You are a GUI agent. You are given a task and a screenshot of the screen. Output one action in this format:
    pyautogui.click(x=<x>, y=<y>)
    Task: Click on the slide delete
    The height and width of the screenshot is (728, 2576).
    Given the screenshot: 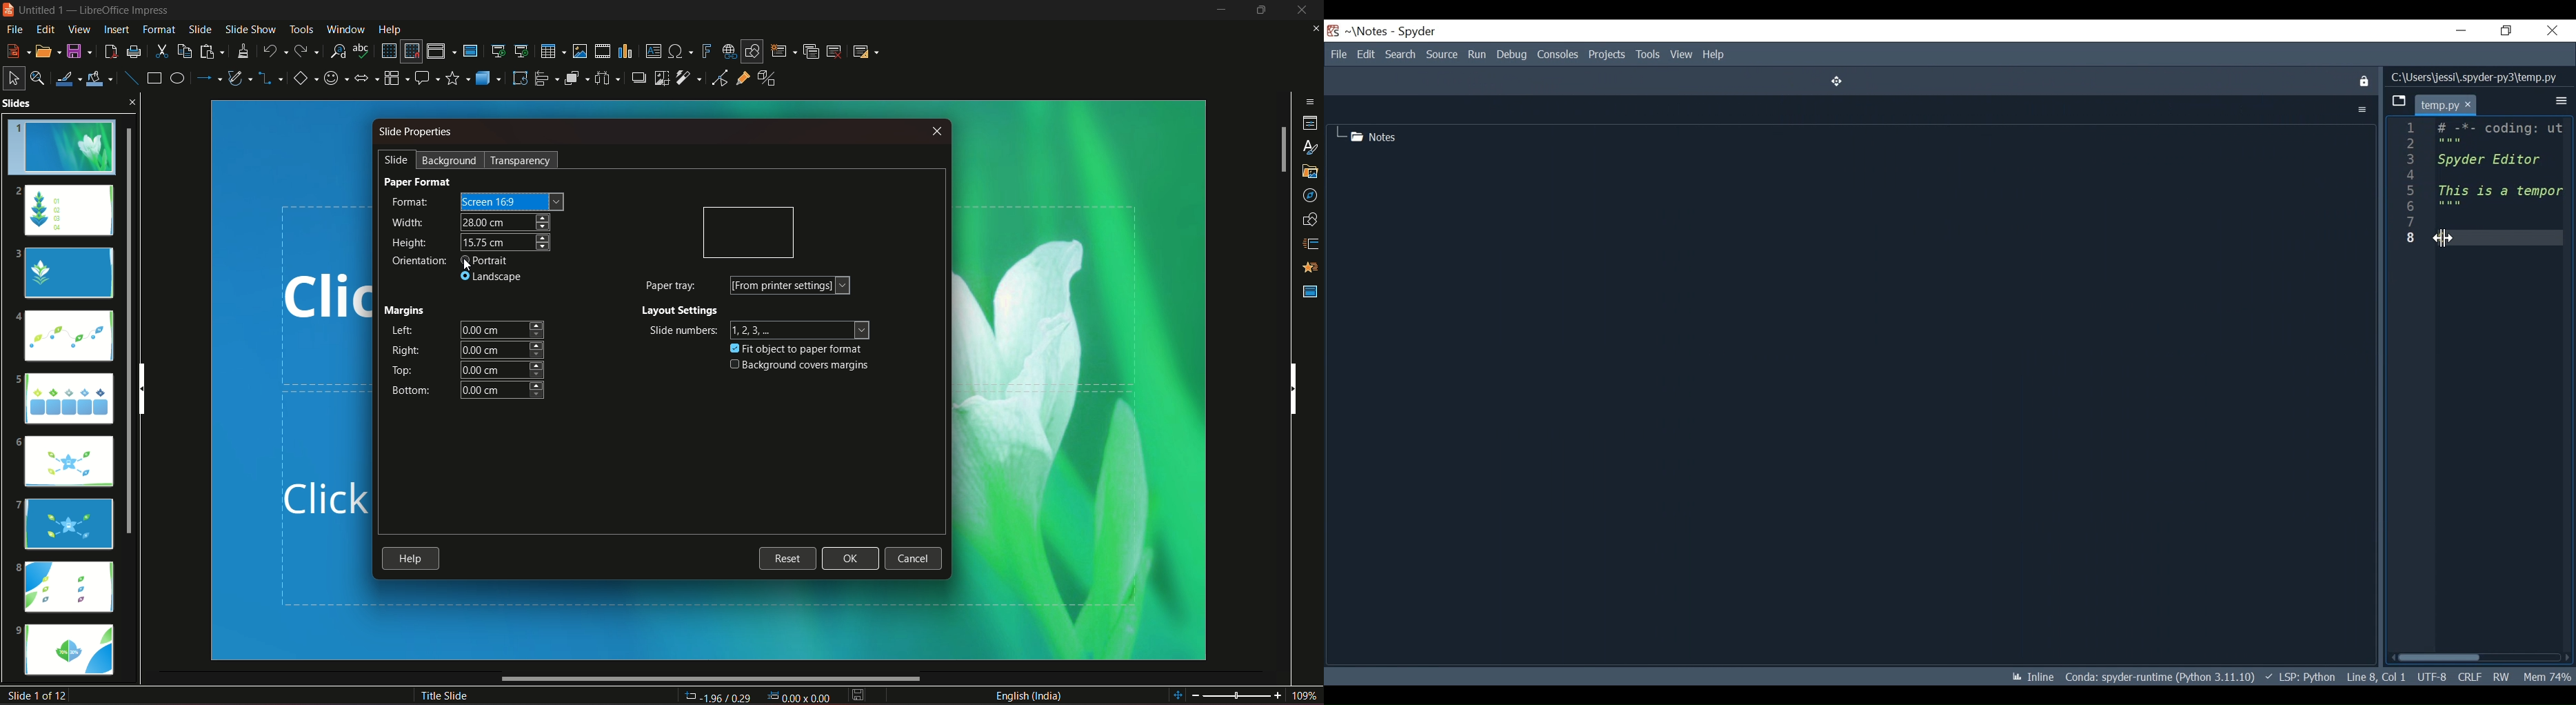 What is the action you would take?
    pyautogui.click(x=836, y=50)
    